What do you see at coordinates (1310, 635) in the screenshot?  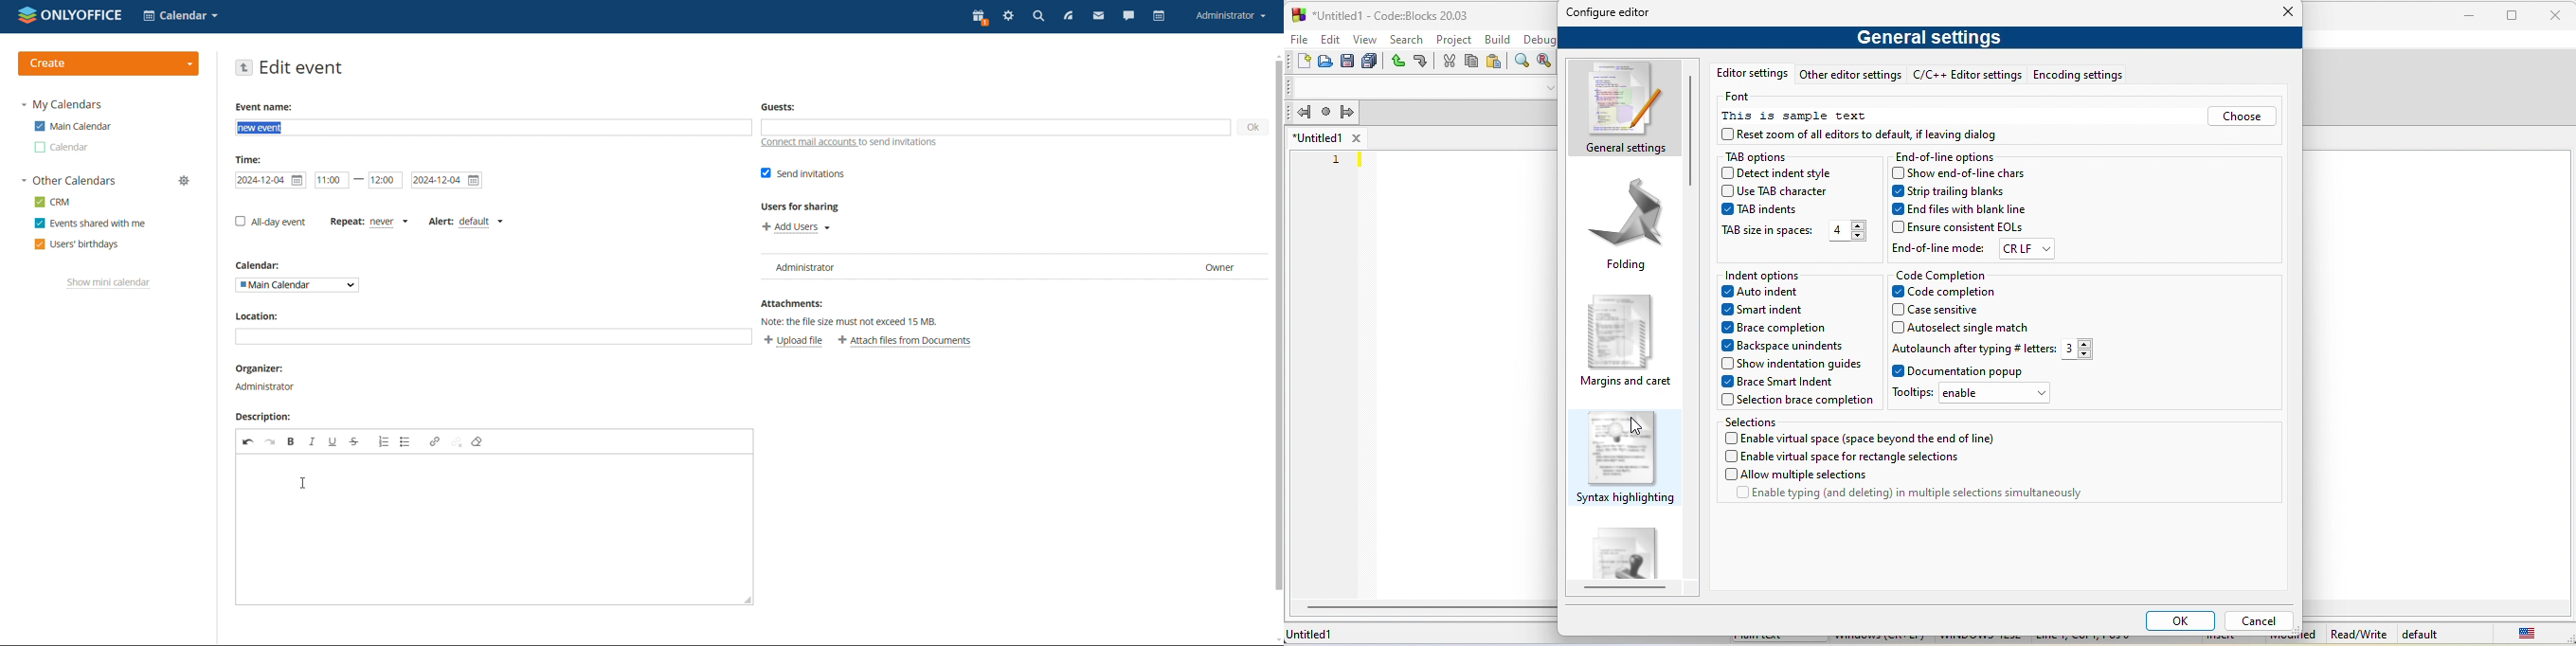 I see `Untitled 1` at bounding box center [1310, 635].